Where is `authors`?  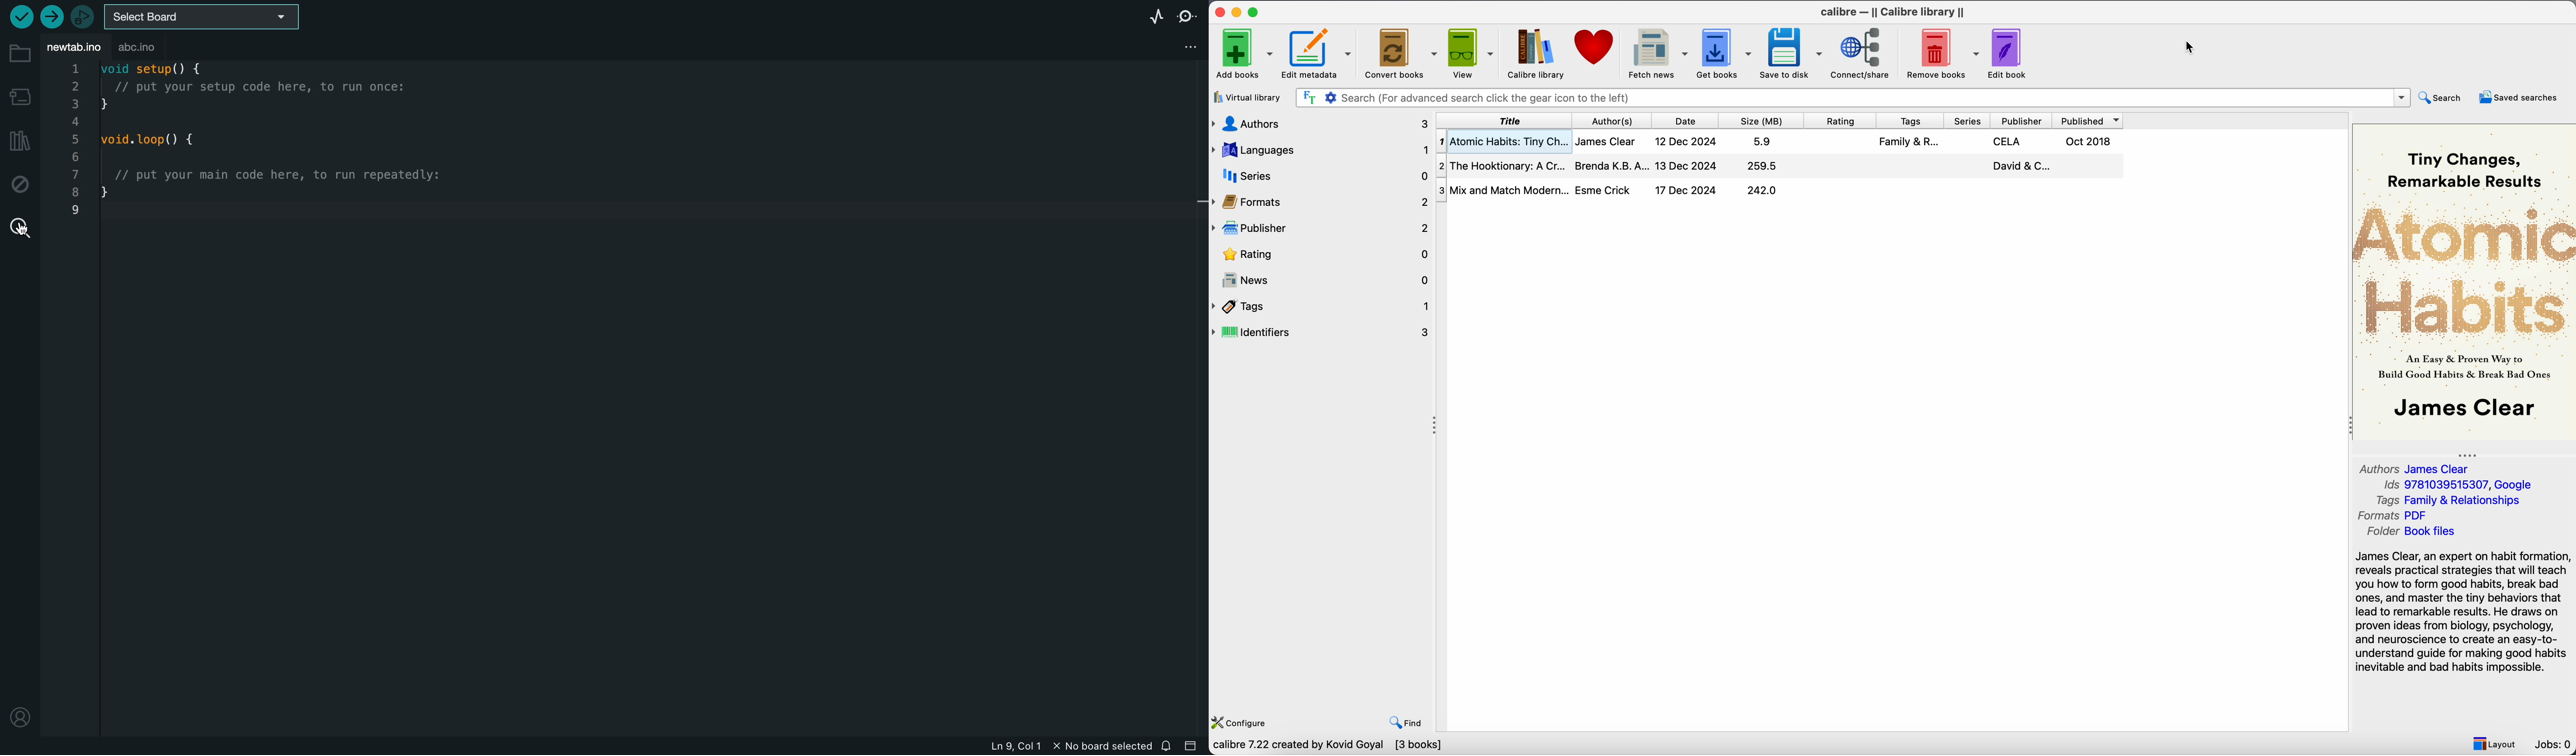 authors is located at coordinates (1321, 124).